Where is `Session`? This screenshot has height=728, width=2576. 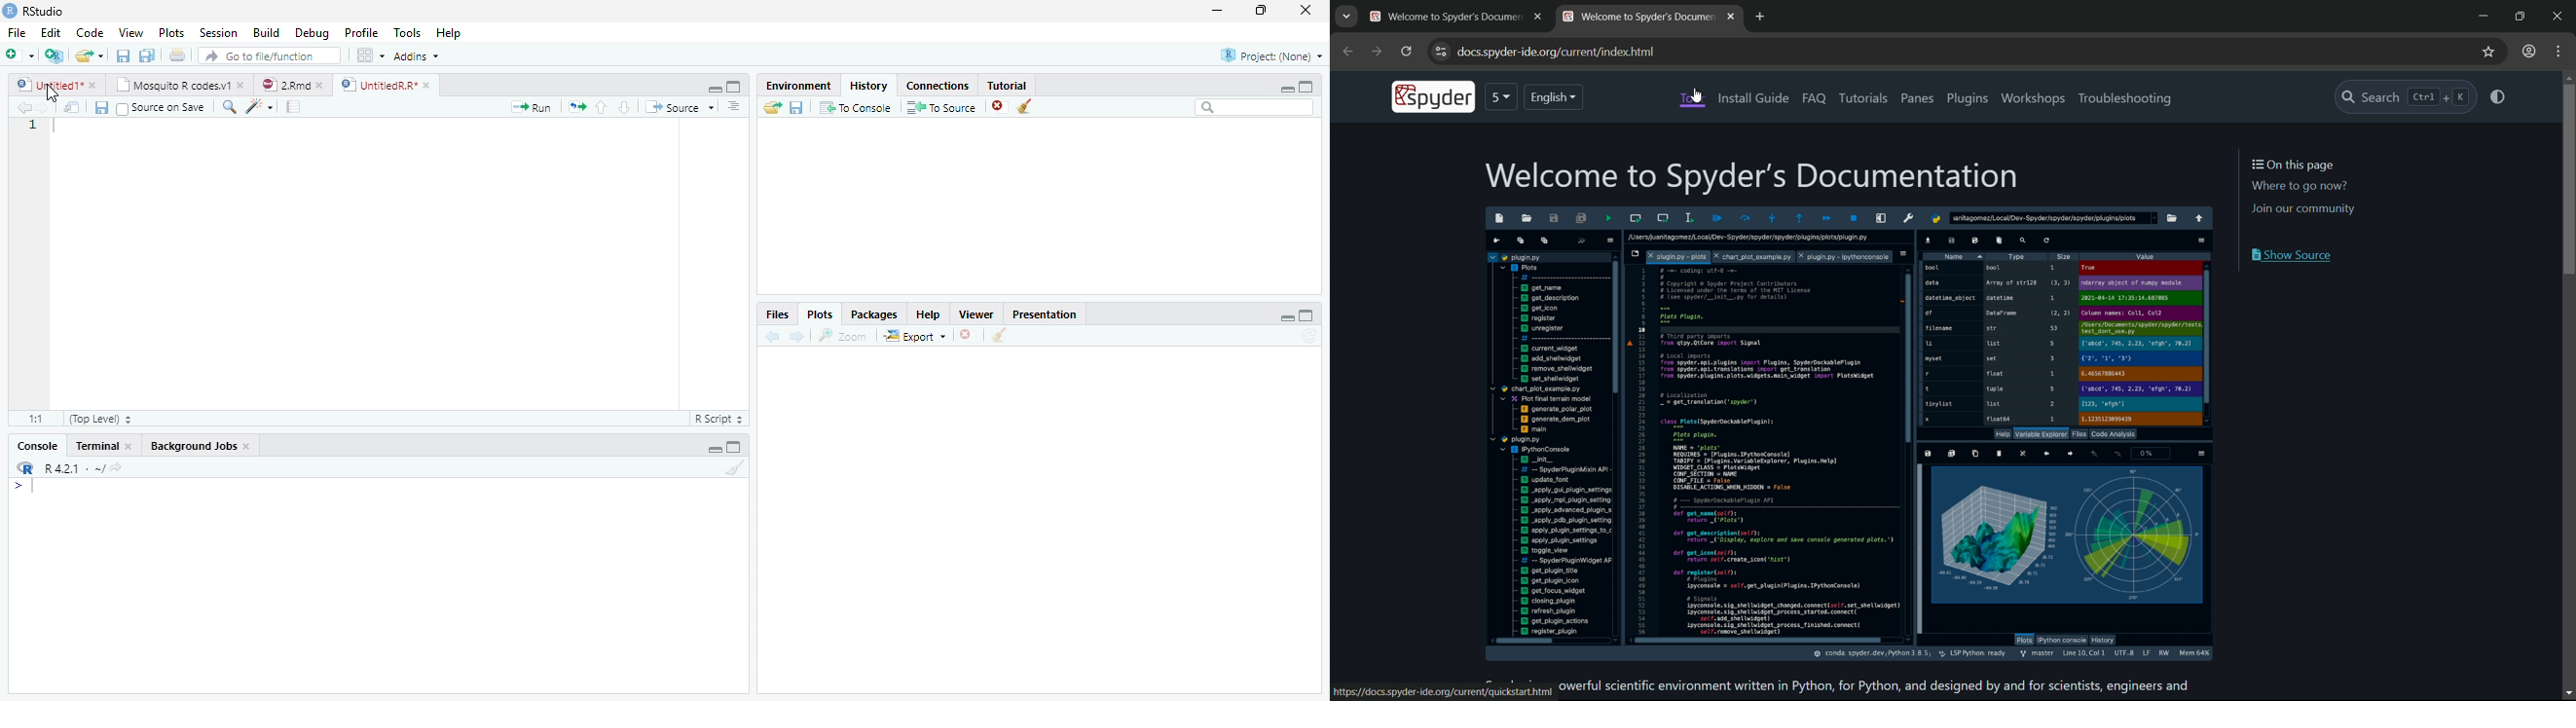 Session is located at coordinates (220, 32).